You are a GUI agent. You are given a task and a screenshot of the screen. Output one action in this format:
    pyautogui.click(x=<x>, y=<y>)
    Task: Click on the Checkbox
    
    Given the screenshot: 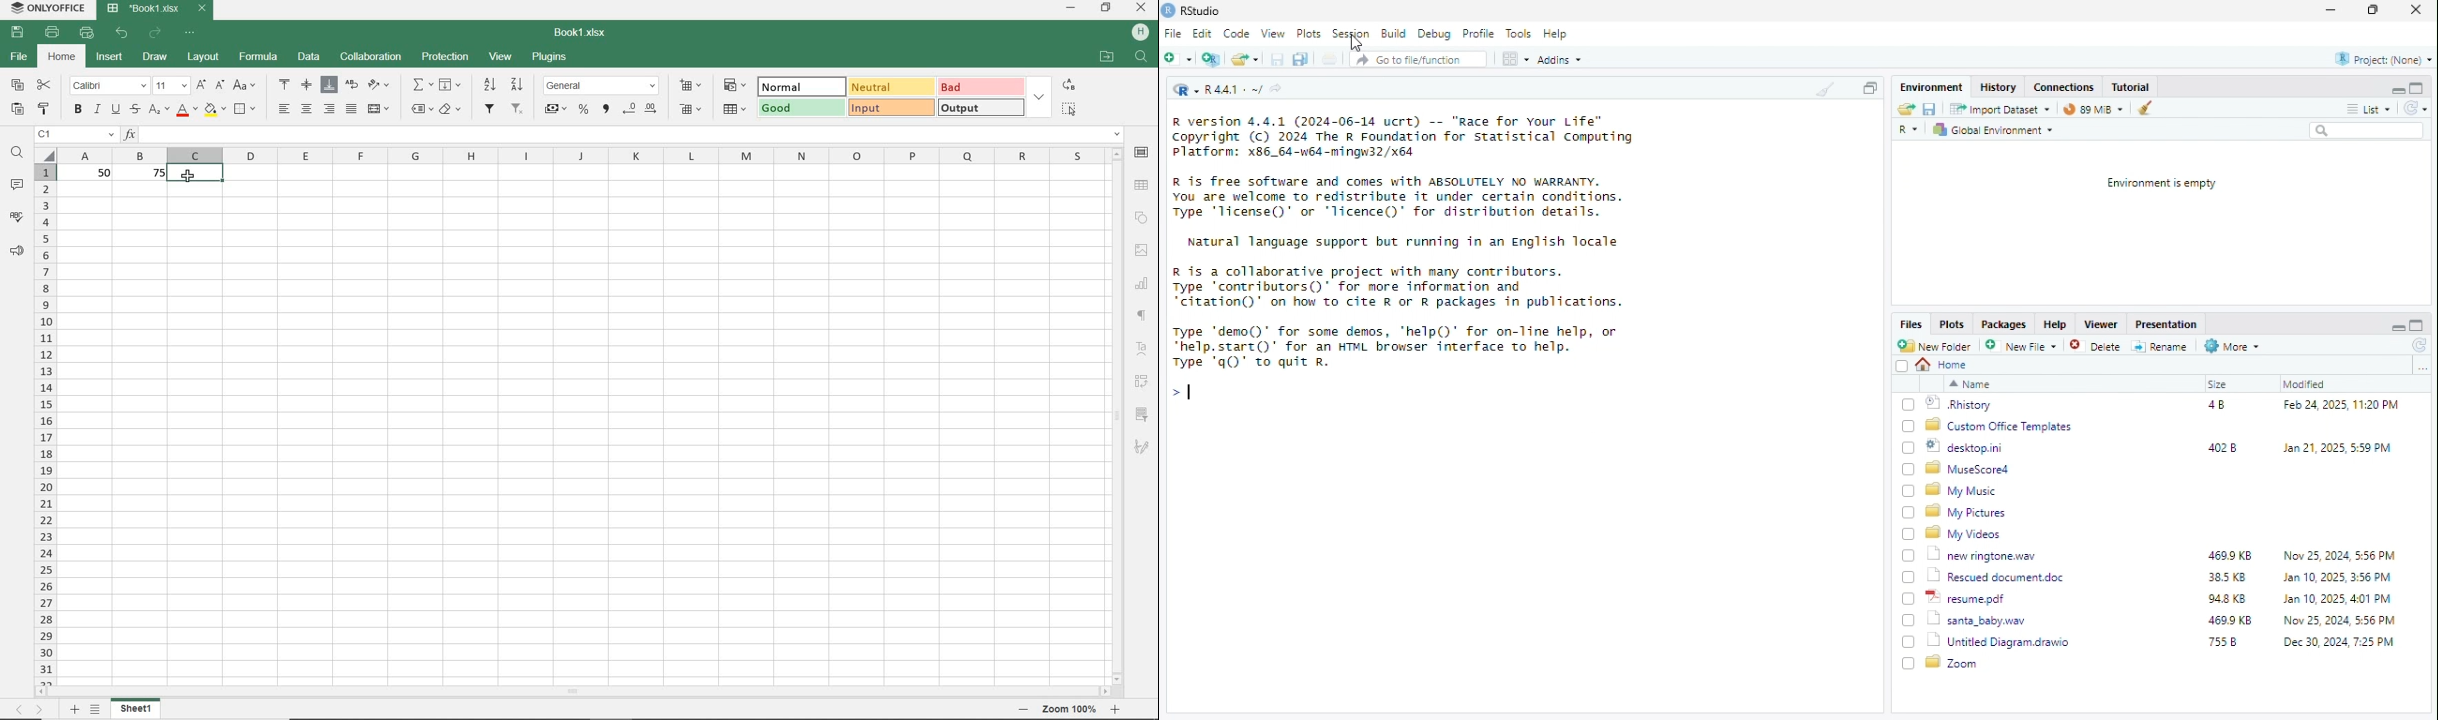 What is the action you would take?
    pyautogui.click(x=1909, y=404)
    